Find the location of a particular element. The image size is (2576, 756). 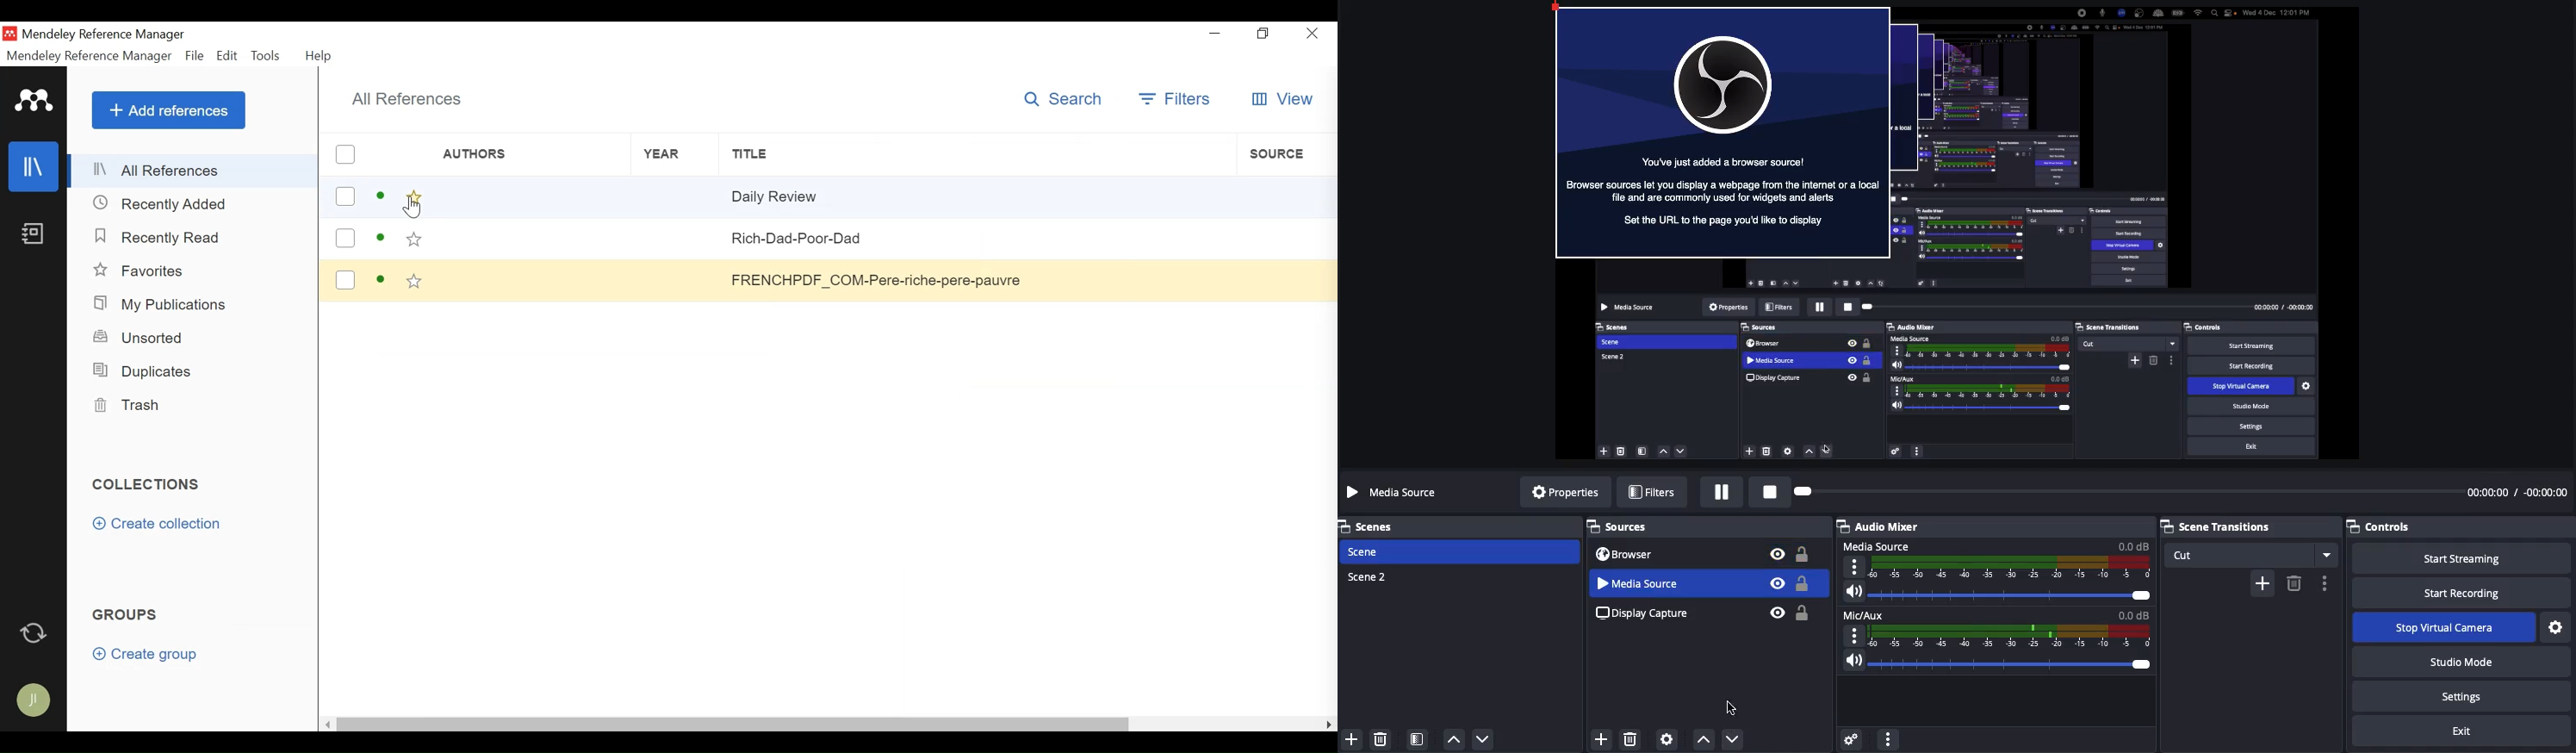

Time is located at coordinates (2516, 492).